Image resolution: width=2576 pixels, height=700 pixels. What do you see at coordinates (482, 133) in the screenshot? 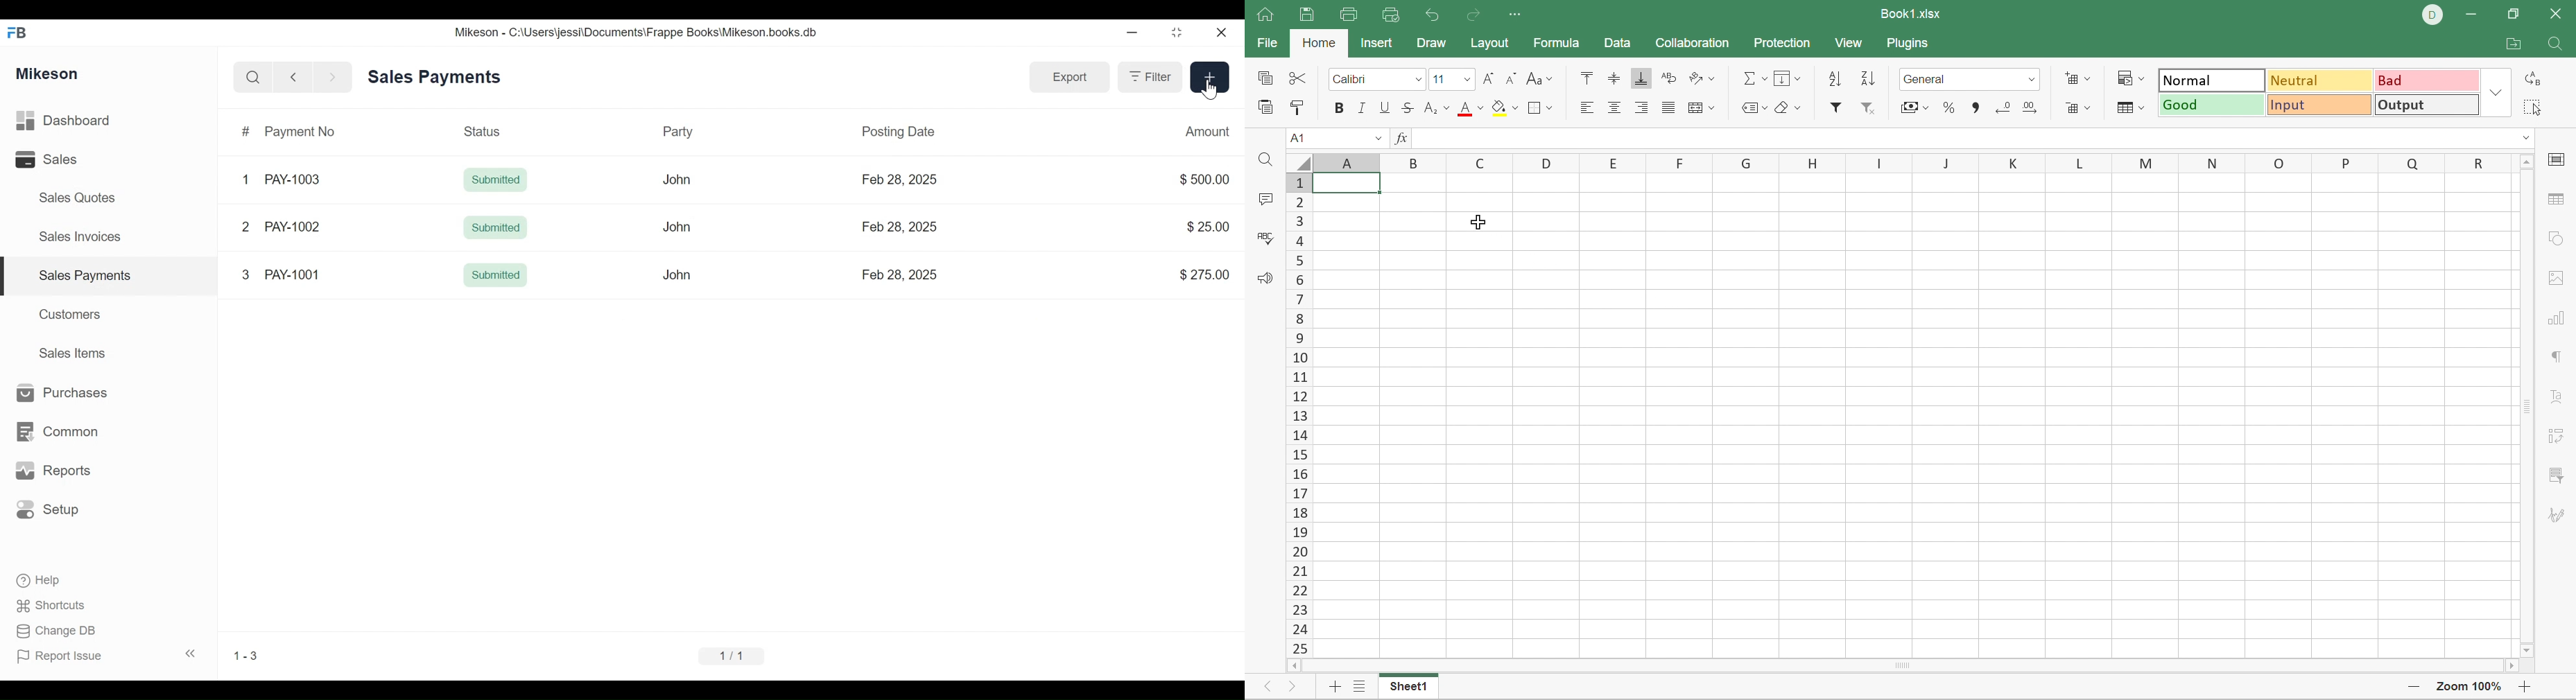
I see `Status` at bounding box center [482, 133].